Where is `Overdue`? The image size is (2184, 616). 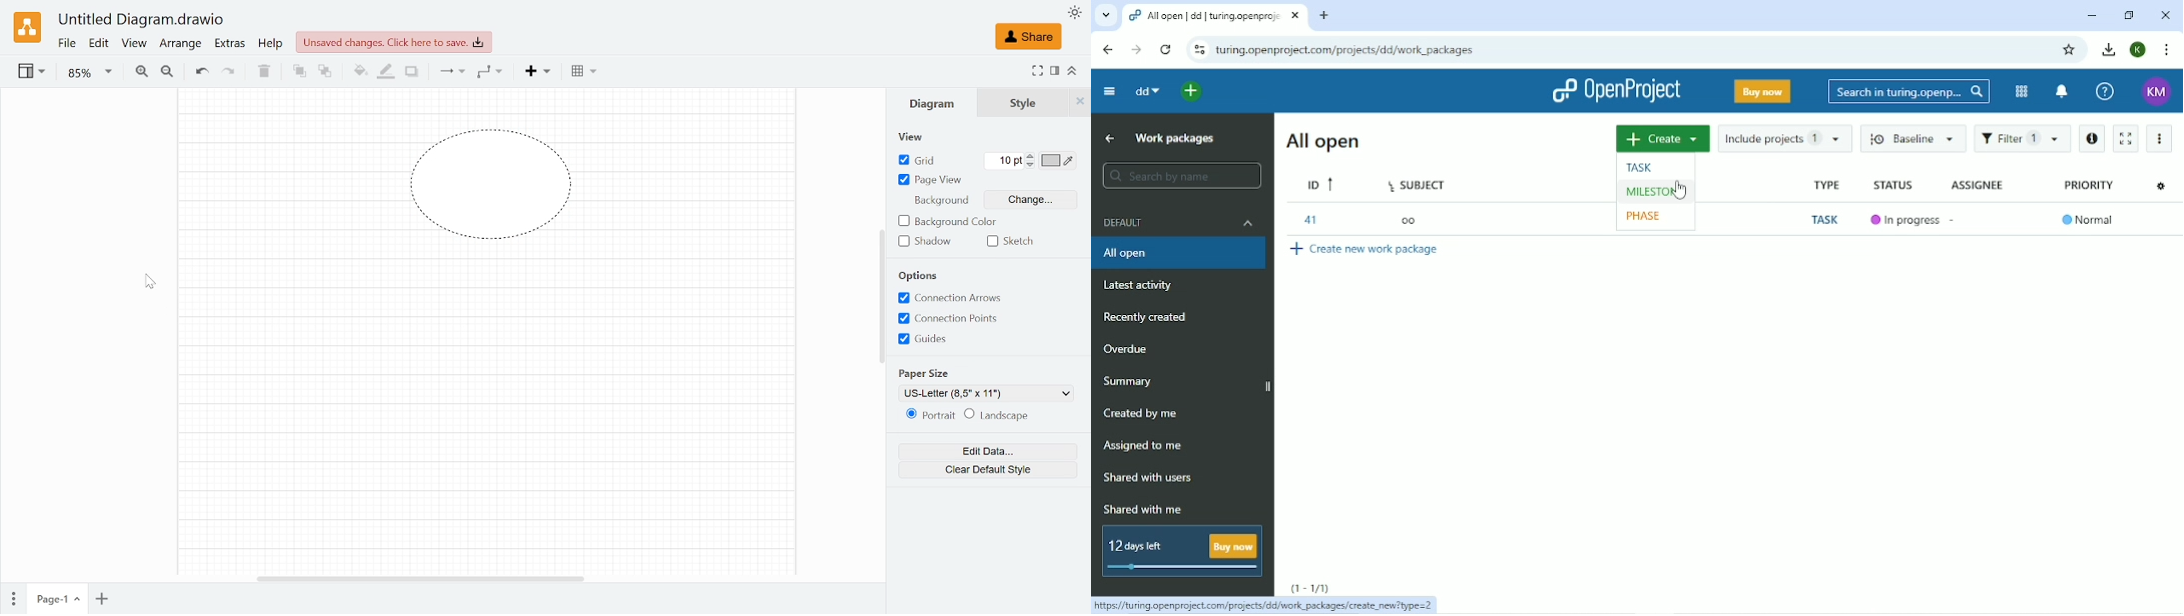
Overdue is located at coordinates (1128, 350).